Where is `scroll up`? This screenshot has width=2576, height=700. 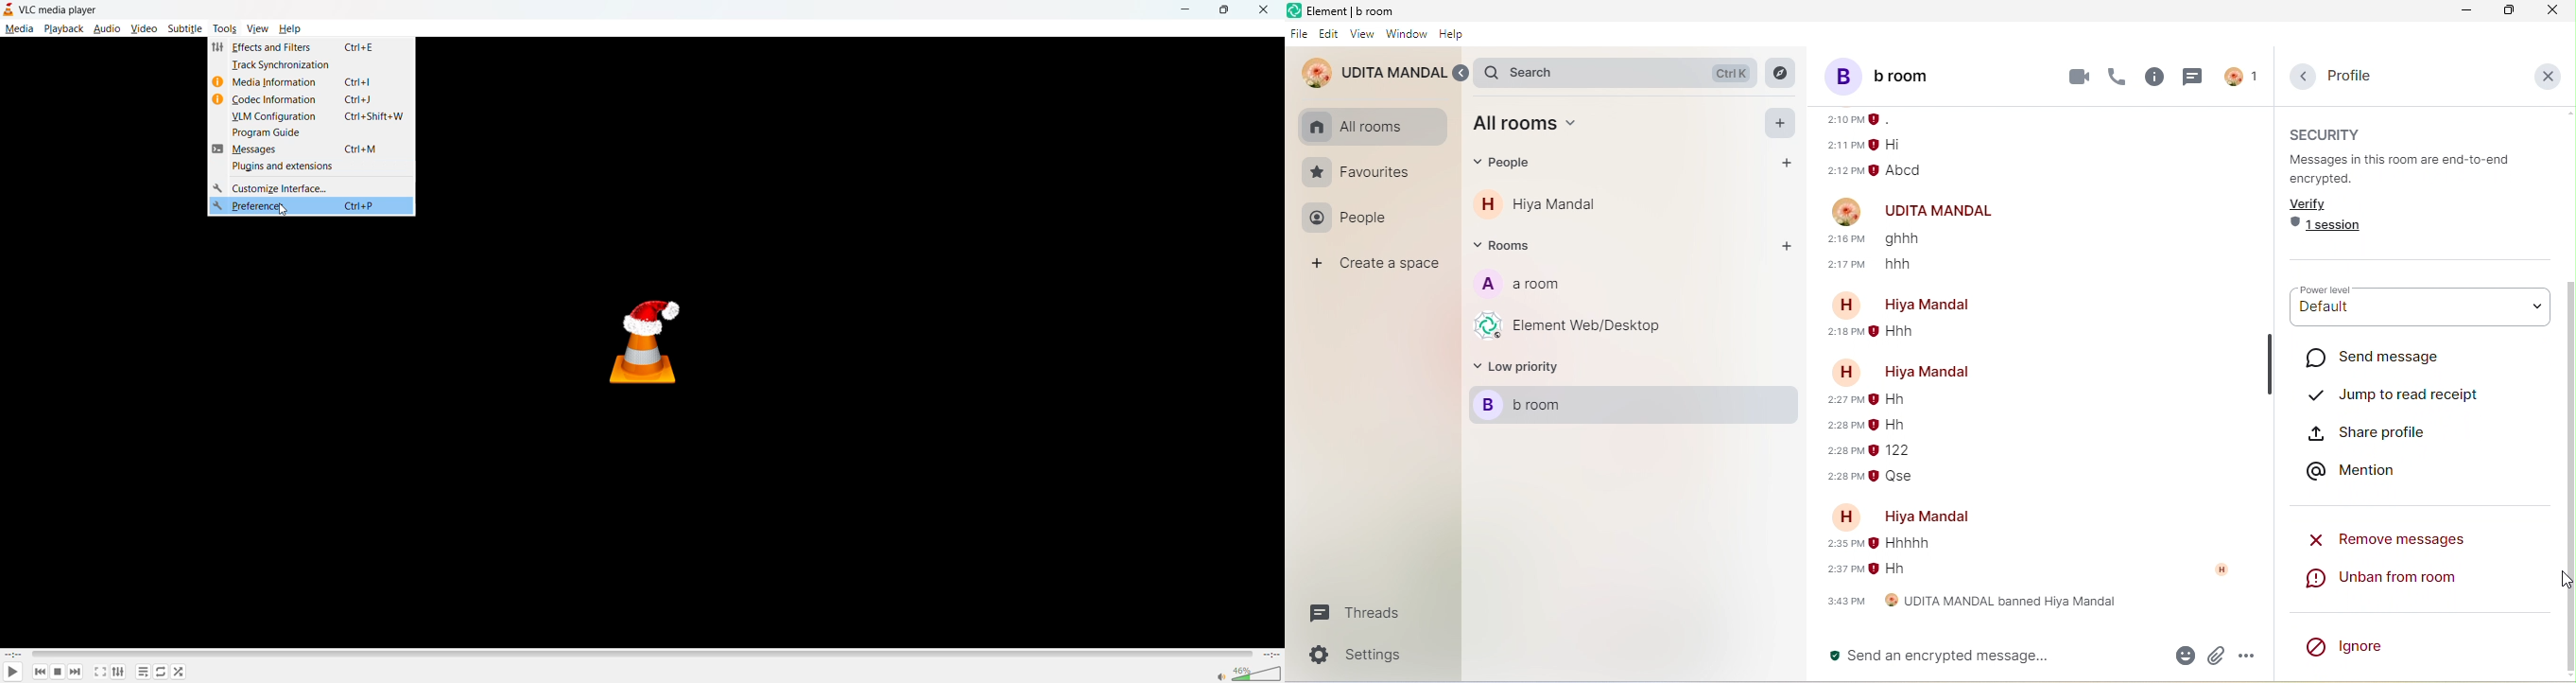 scroll up is located at coordinates (2567, 113).